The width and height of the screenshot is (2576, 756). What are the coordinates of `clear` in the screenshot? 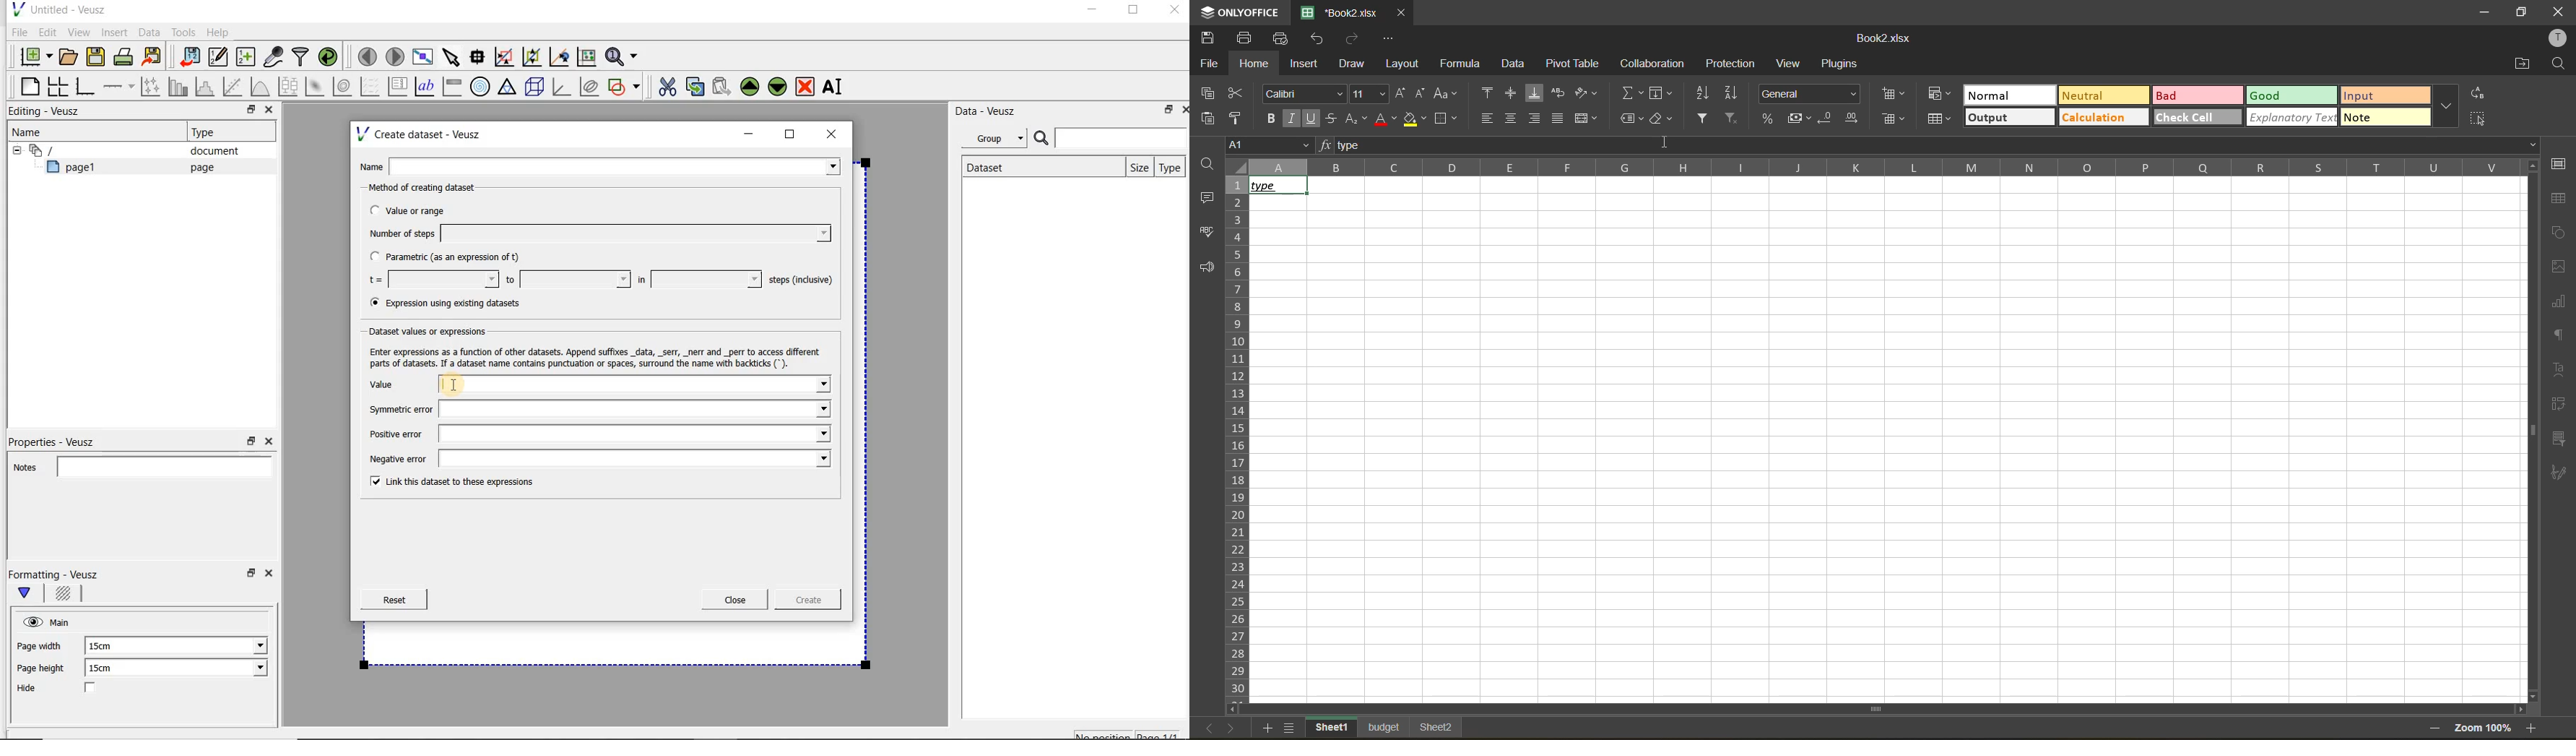 It's located at (1664, 119).